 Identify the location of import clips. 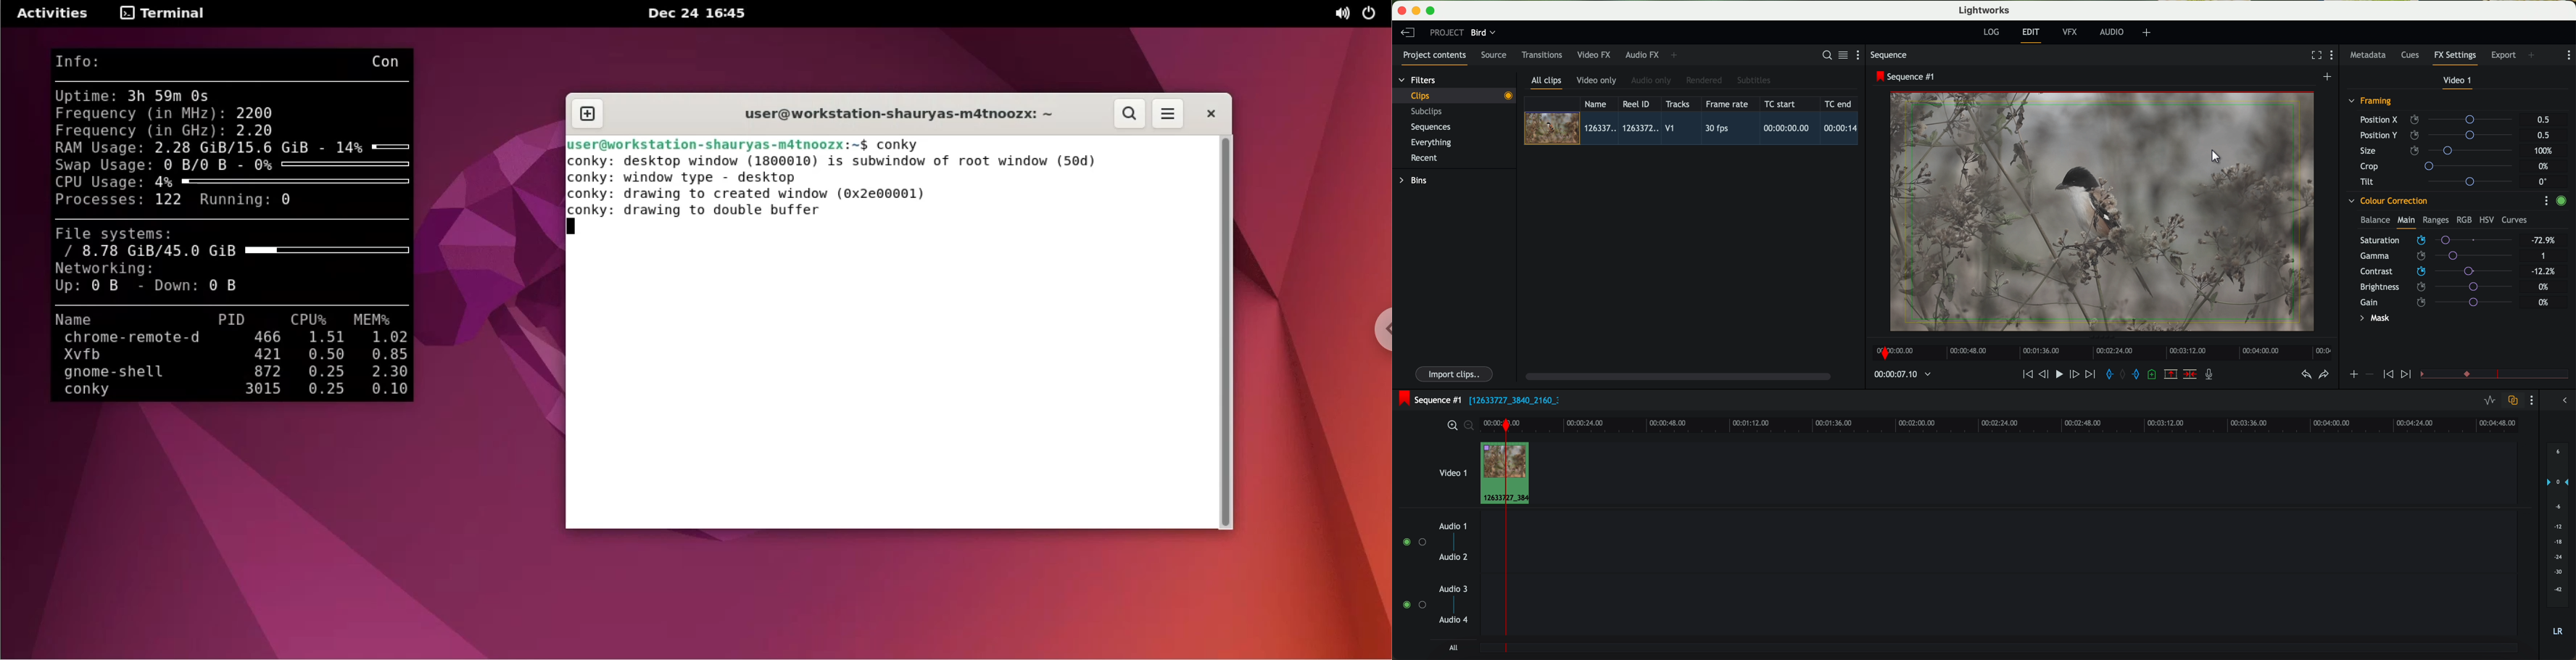
(1455, 373).